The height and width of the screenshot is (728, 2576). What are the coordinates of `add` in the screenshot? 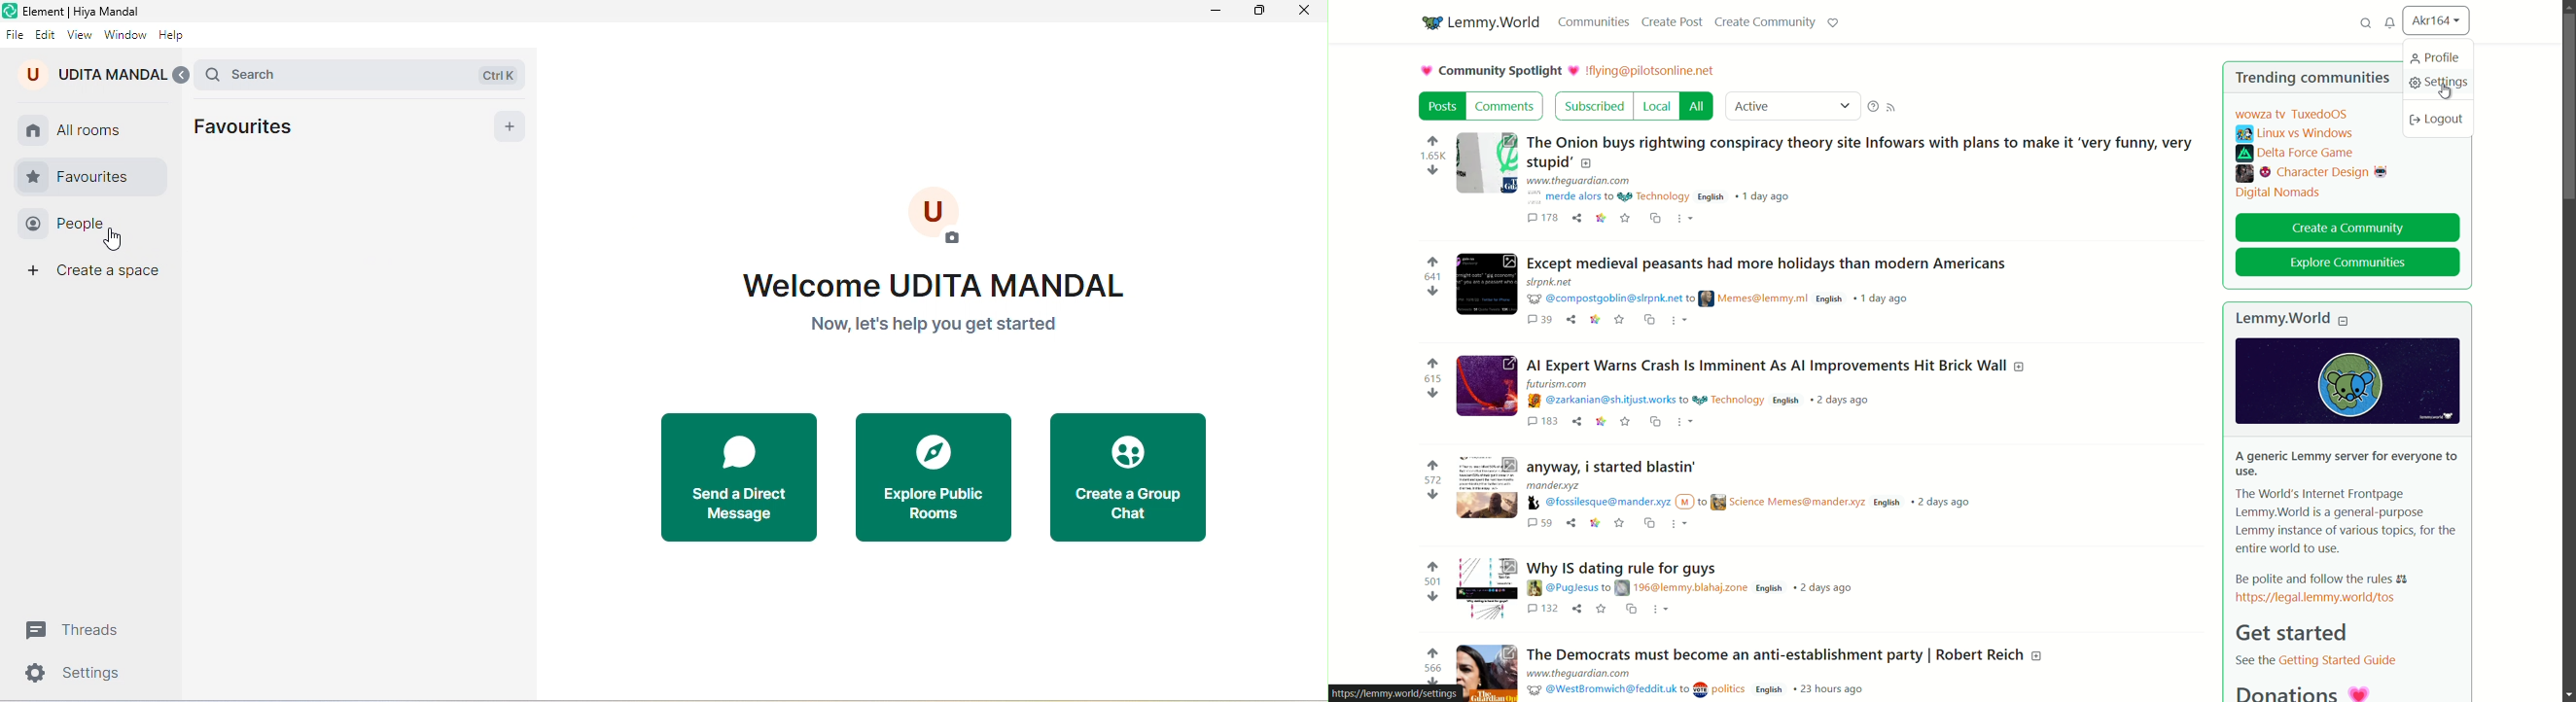 It's located at (514, 128).